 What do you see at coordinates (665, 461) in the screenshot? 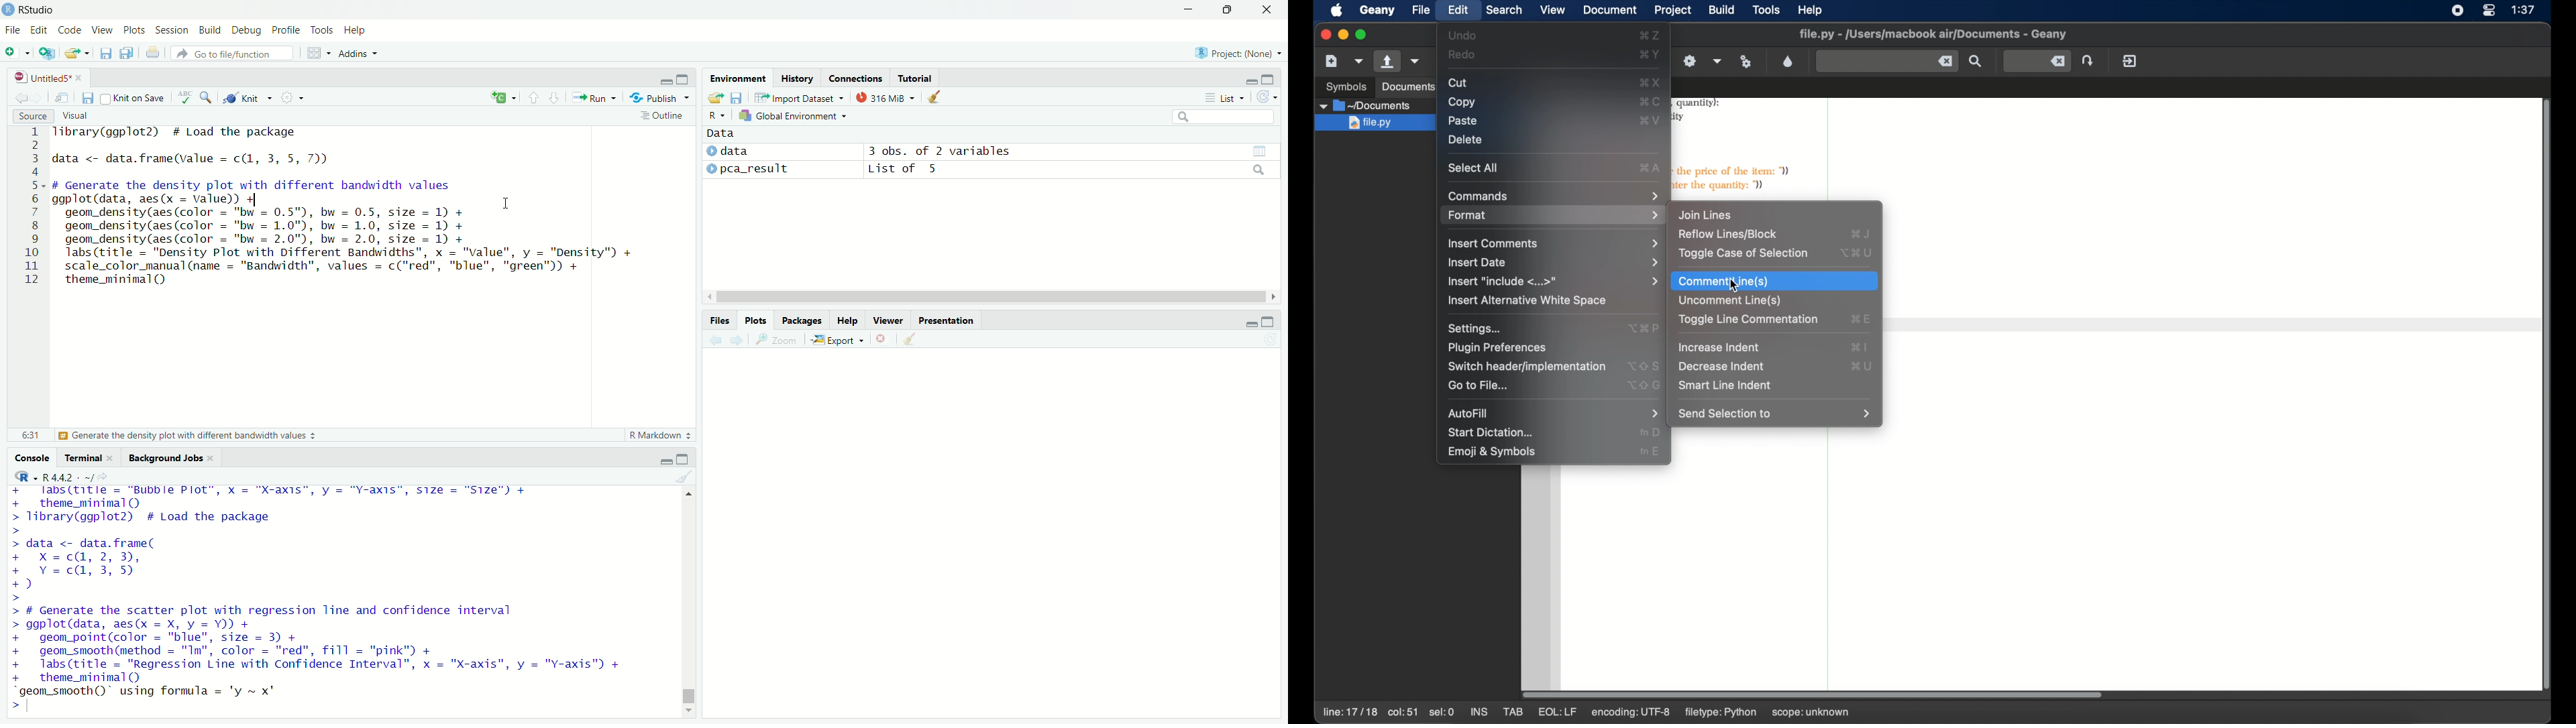
I see `minimize` at bounding box center [665, 461].